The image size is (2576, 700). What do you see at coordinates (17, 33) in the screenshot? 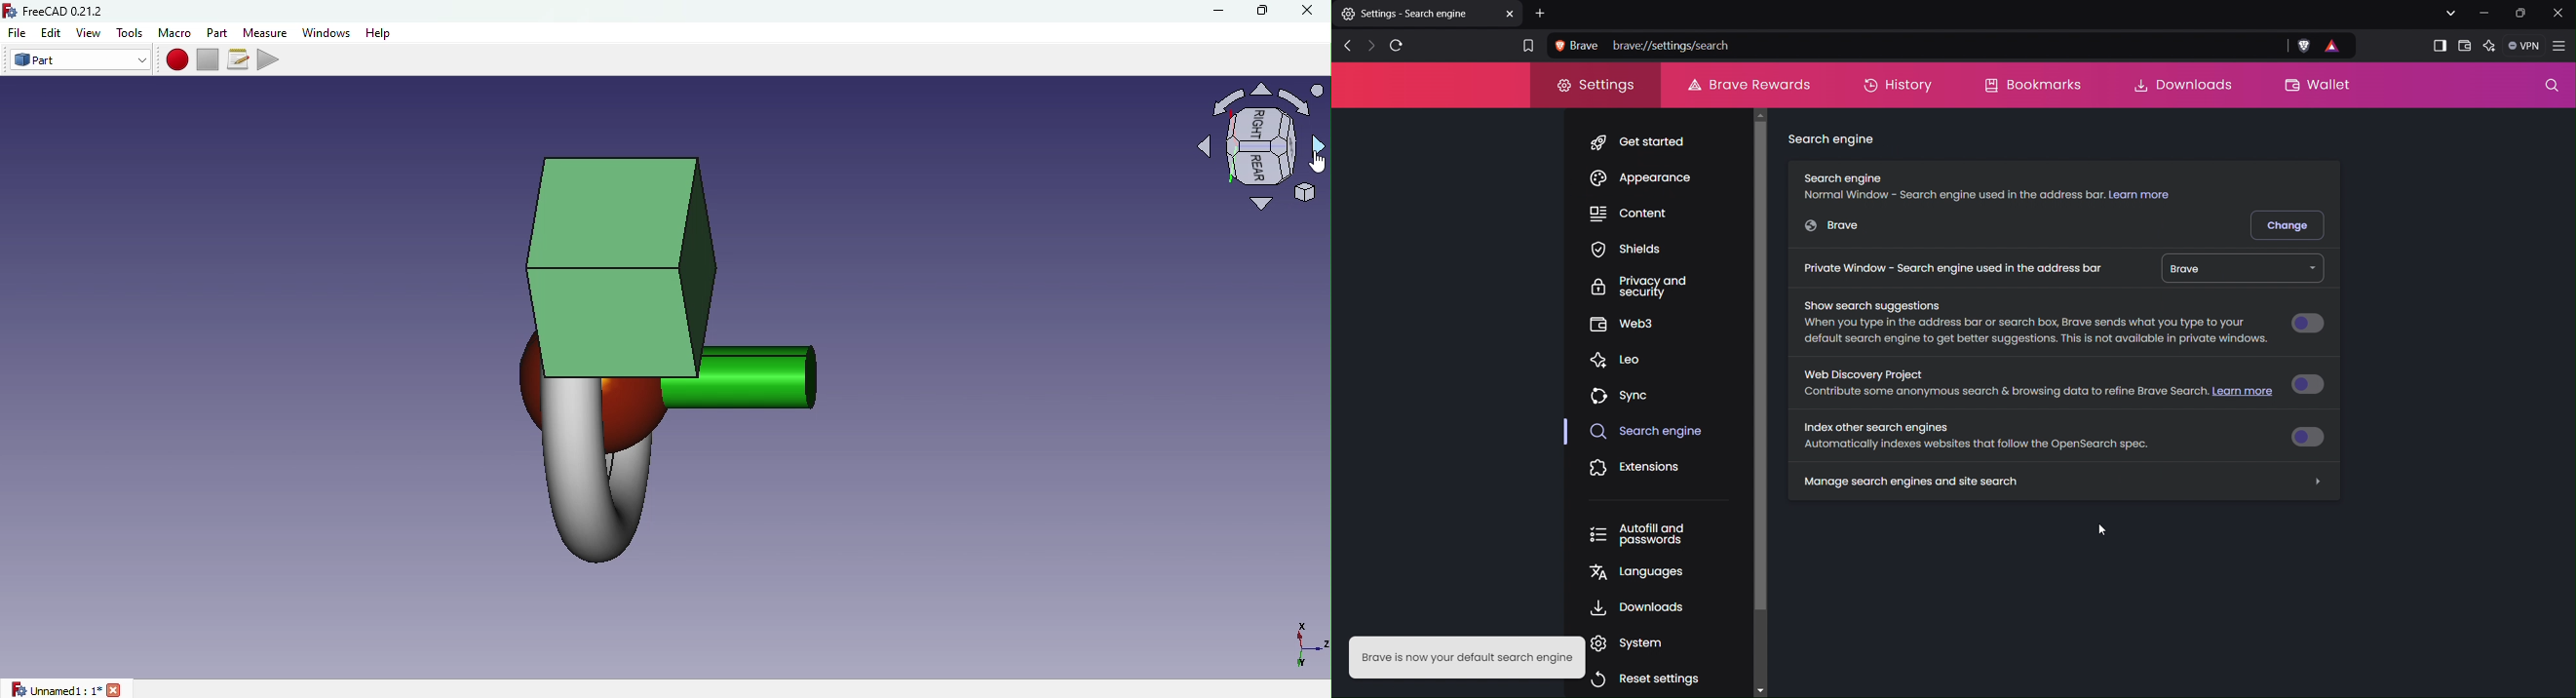
I see `File` at bounding box center [17, 33].